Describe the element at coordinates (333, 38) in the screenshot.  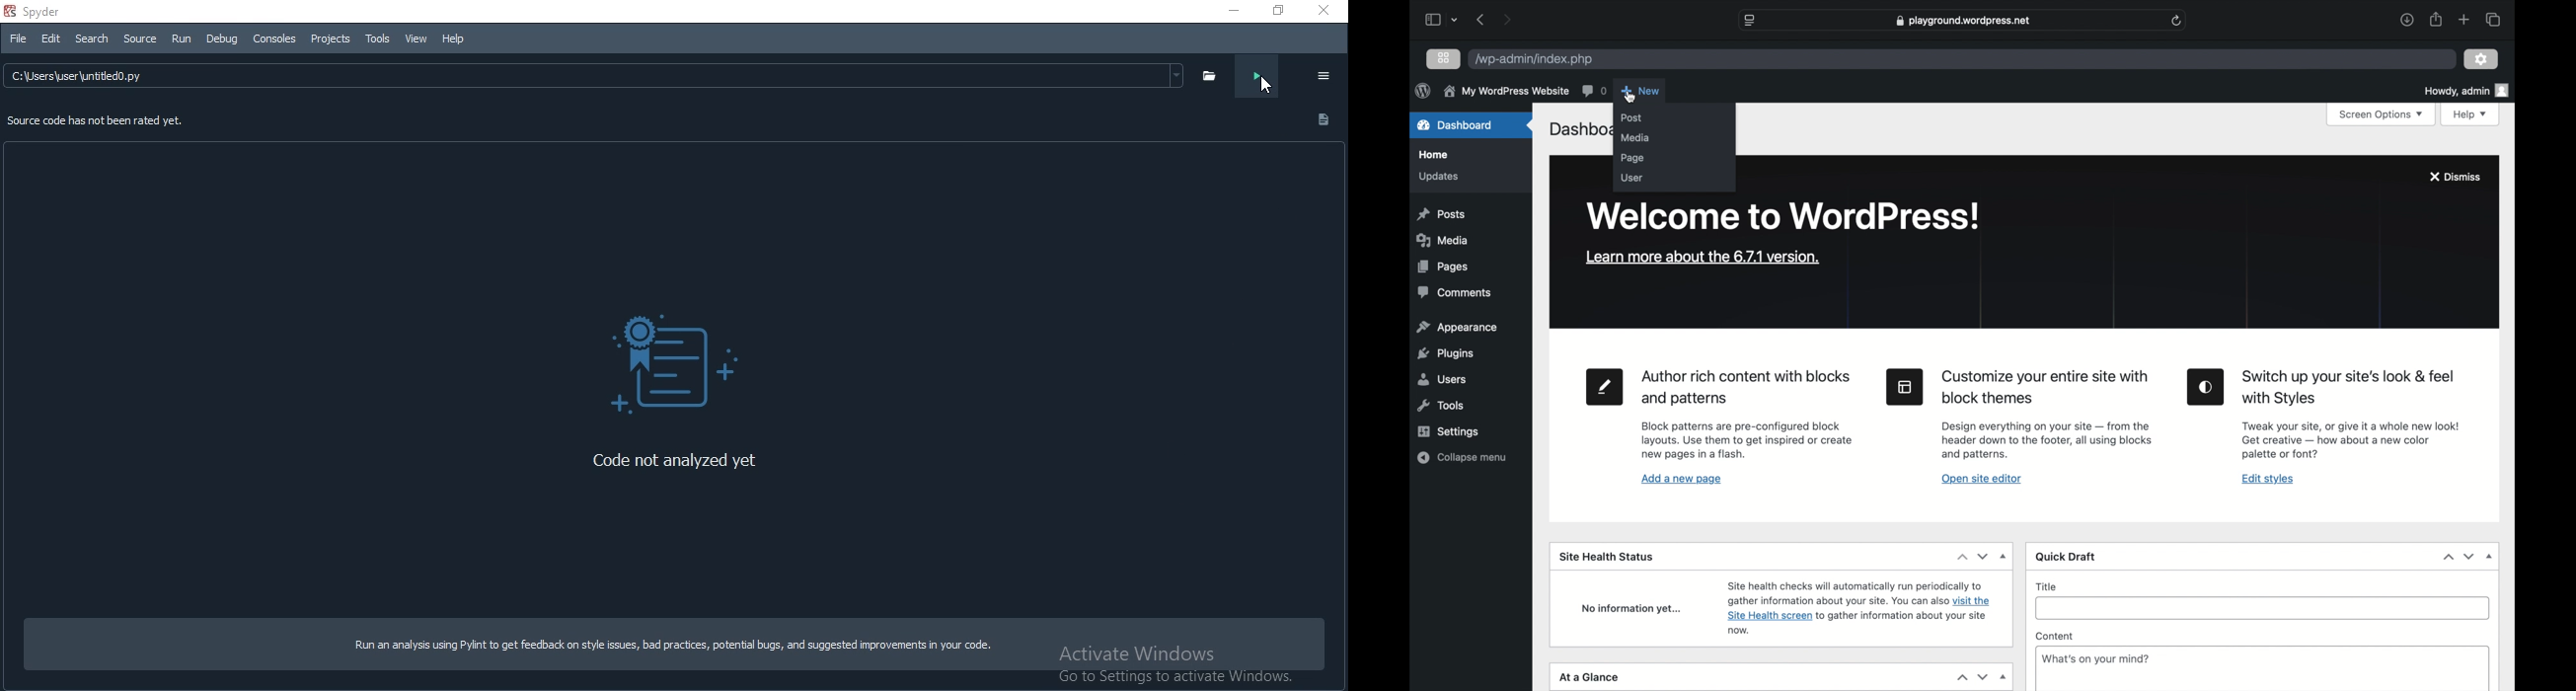
I see `projects` at that location.